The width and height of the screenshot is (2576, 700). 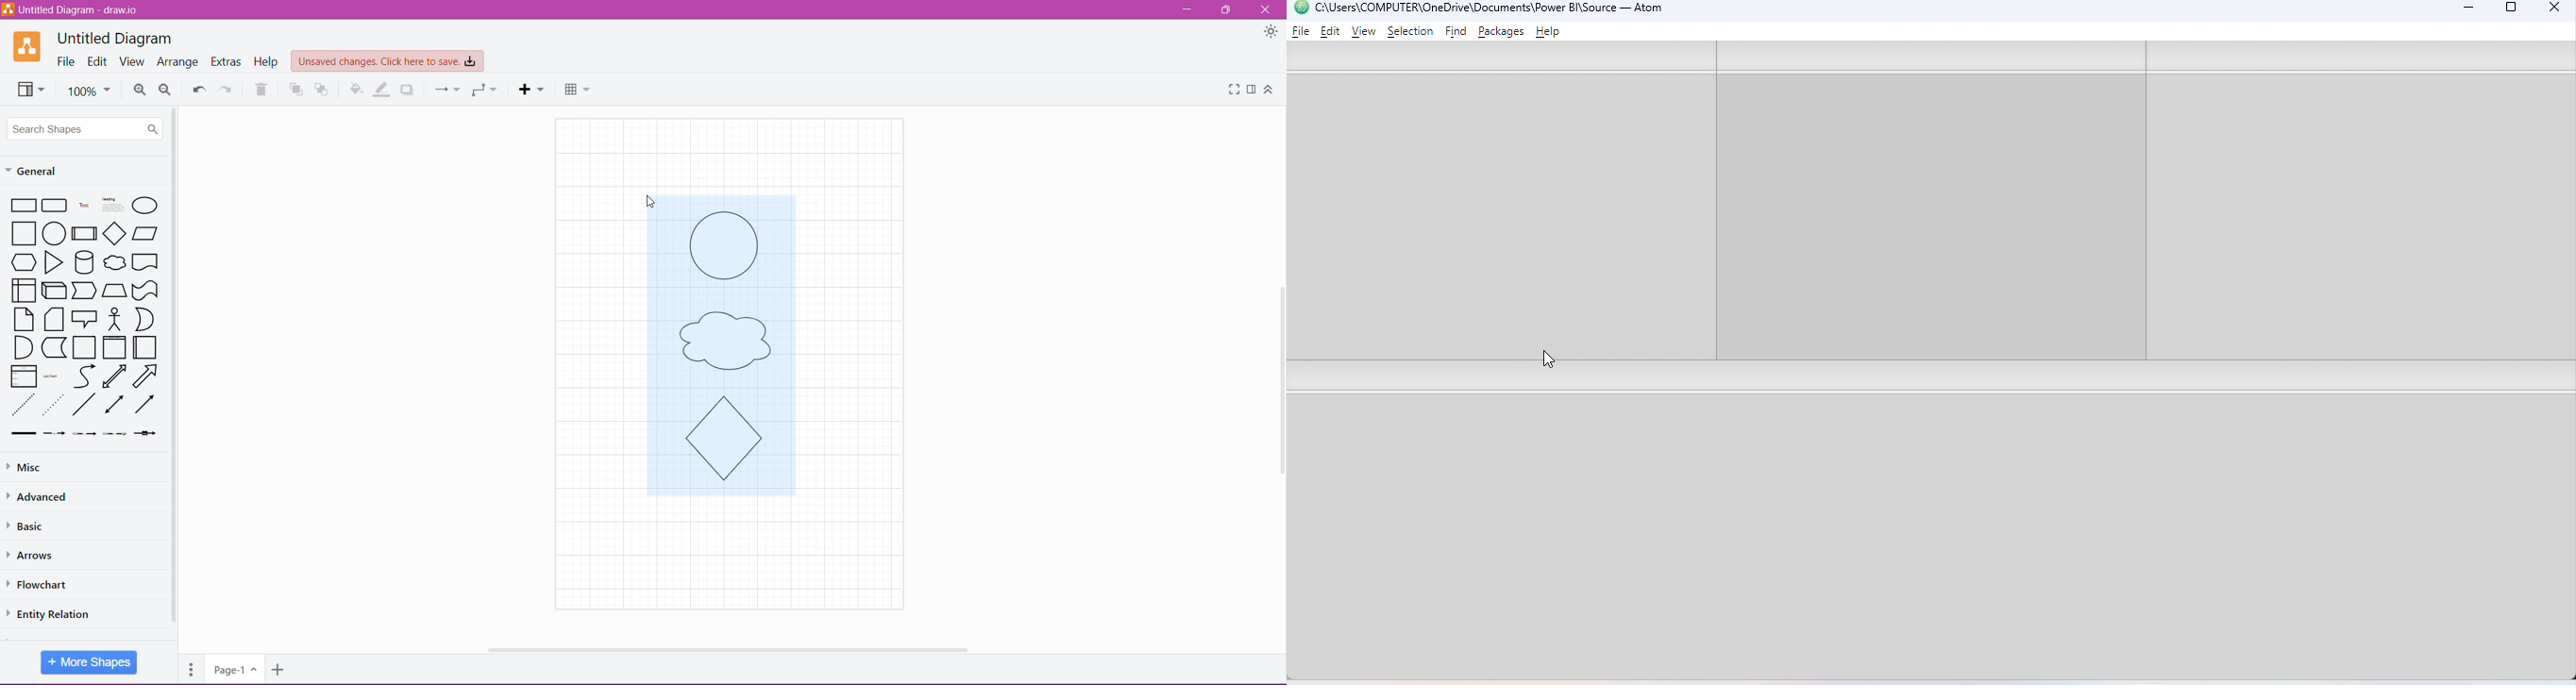 What do you see at coordinates (383, 89) in the screenshot?
I see `Line Color` at bounding box center [383, 89].